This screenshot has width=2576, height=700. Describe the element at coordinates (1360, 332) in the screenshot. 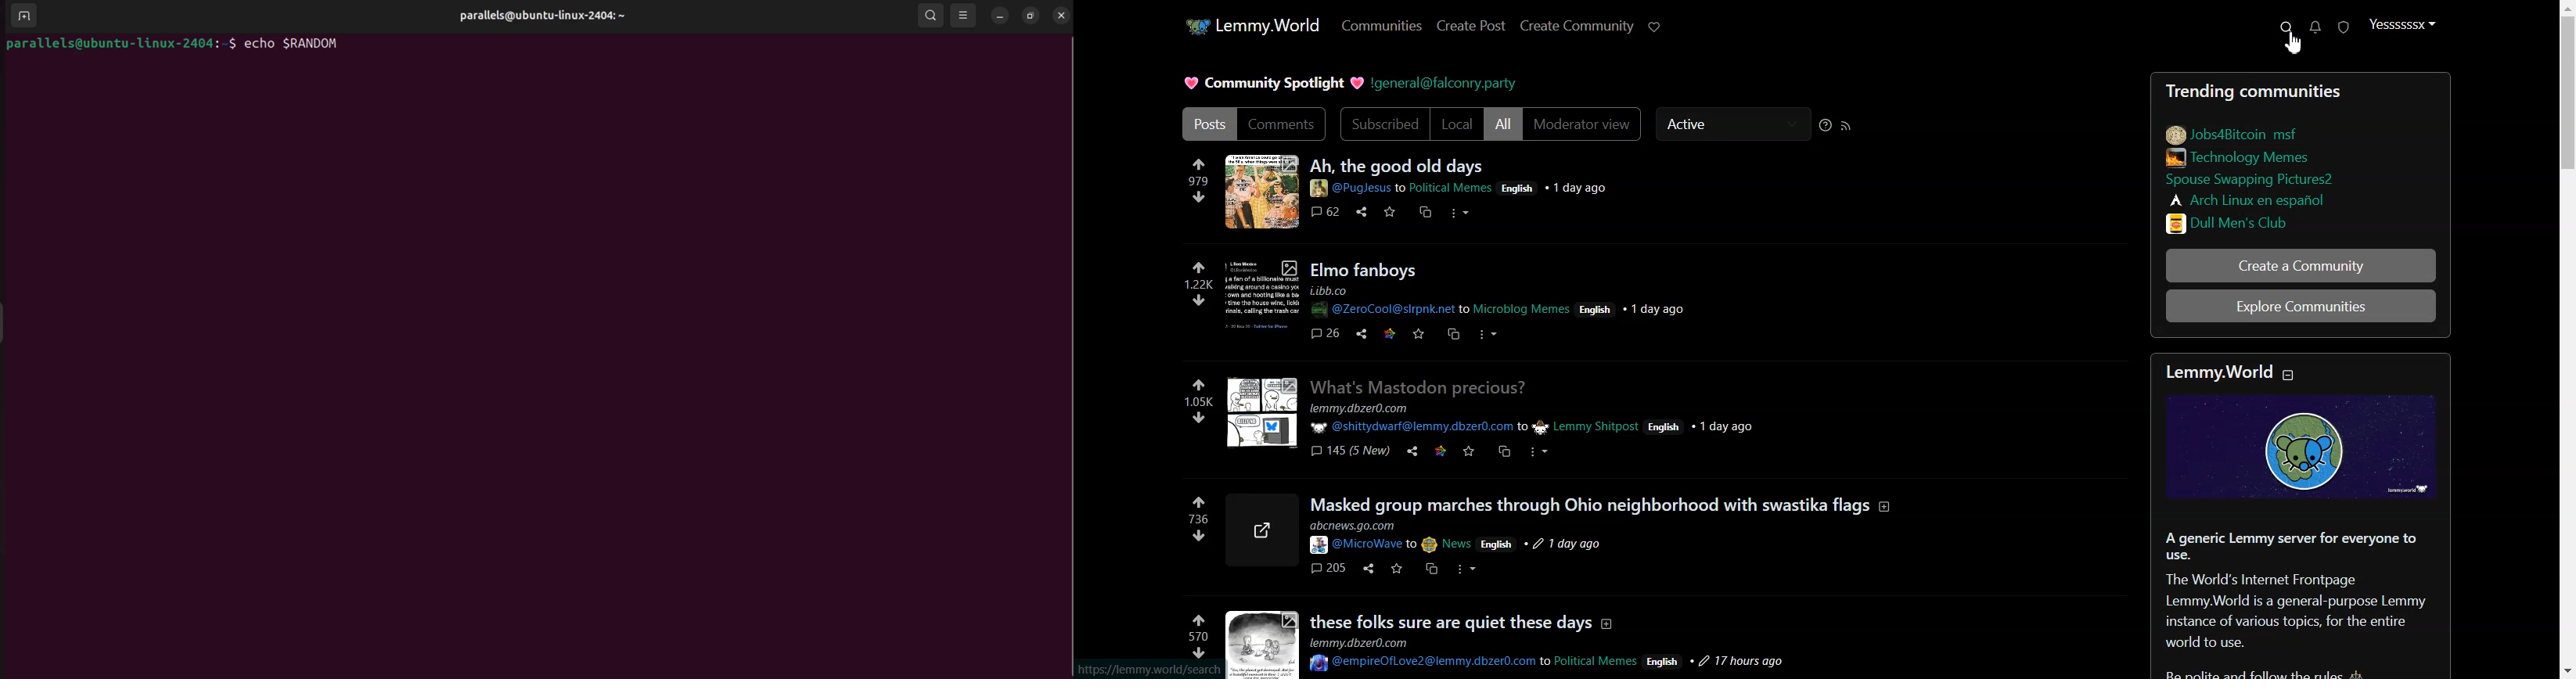

I see `share` at that location.